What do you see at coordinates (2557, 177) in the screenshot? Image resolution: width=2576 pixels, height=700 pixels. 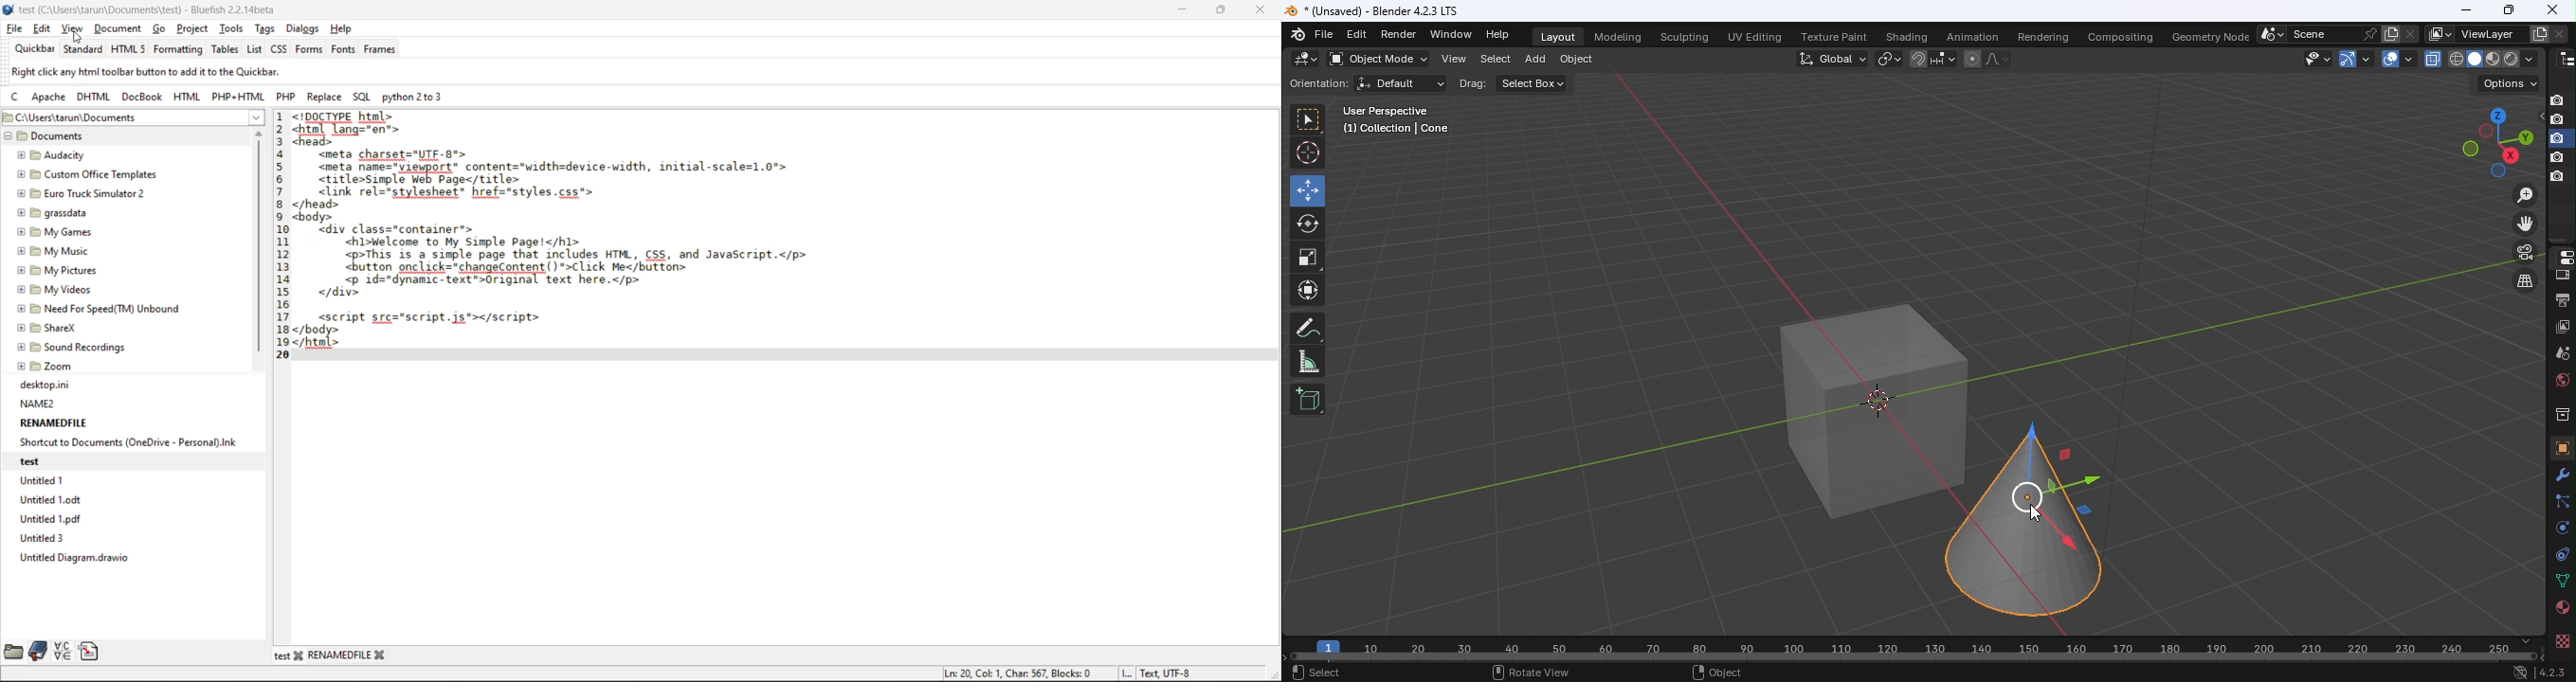 I see `disable in renders` at bounding box center [2557, 177].